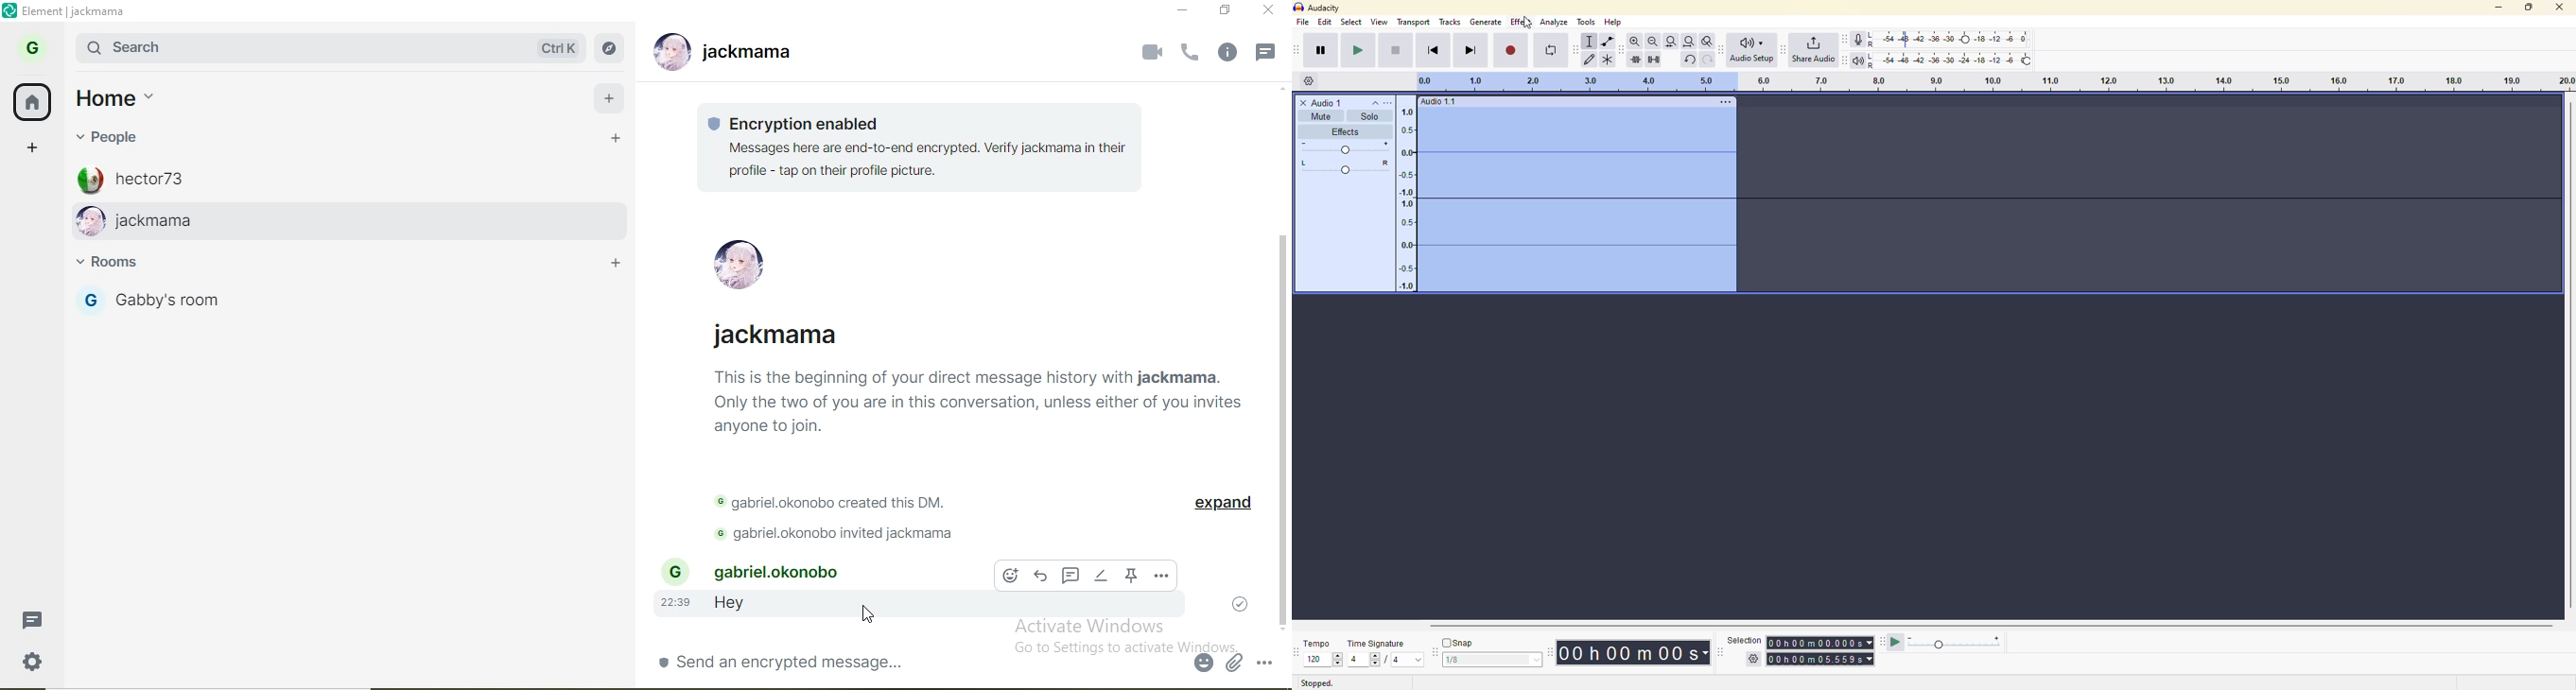 This screenshot has height=700, width=2576. I want to click on pin, so click(1134, 576).